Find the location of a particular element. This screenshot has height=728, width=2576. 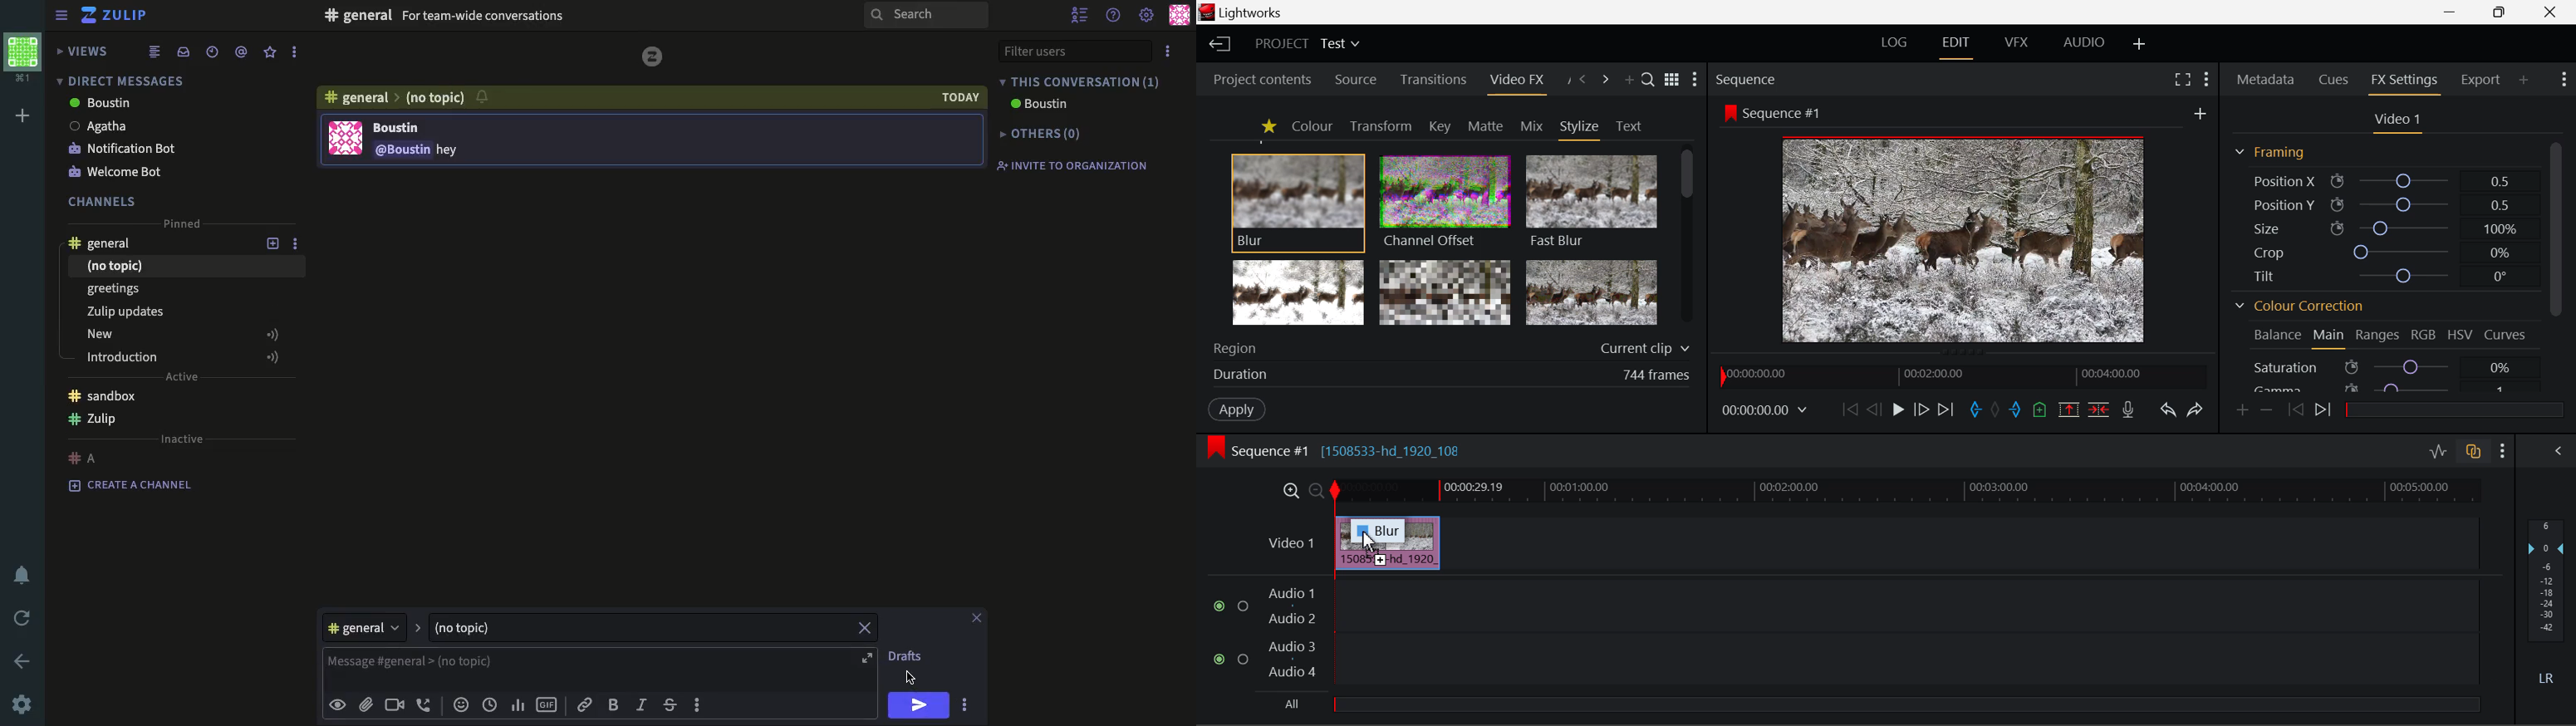

Go Forward is located at coordinates (1922, 410).